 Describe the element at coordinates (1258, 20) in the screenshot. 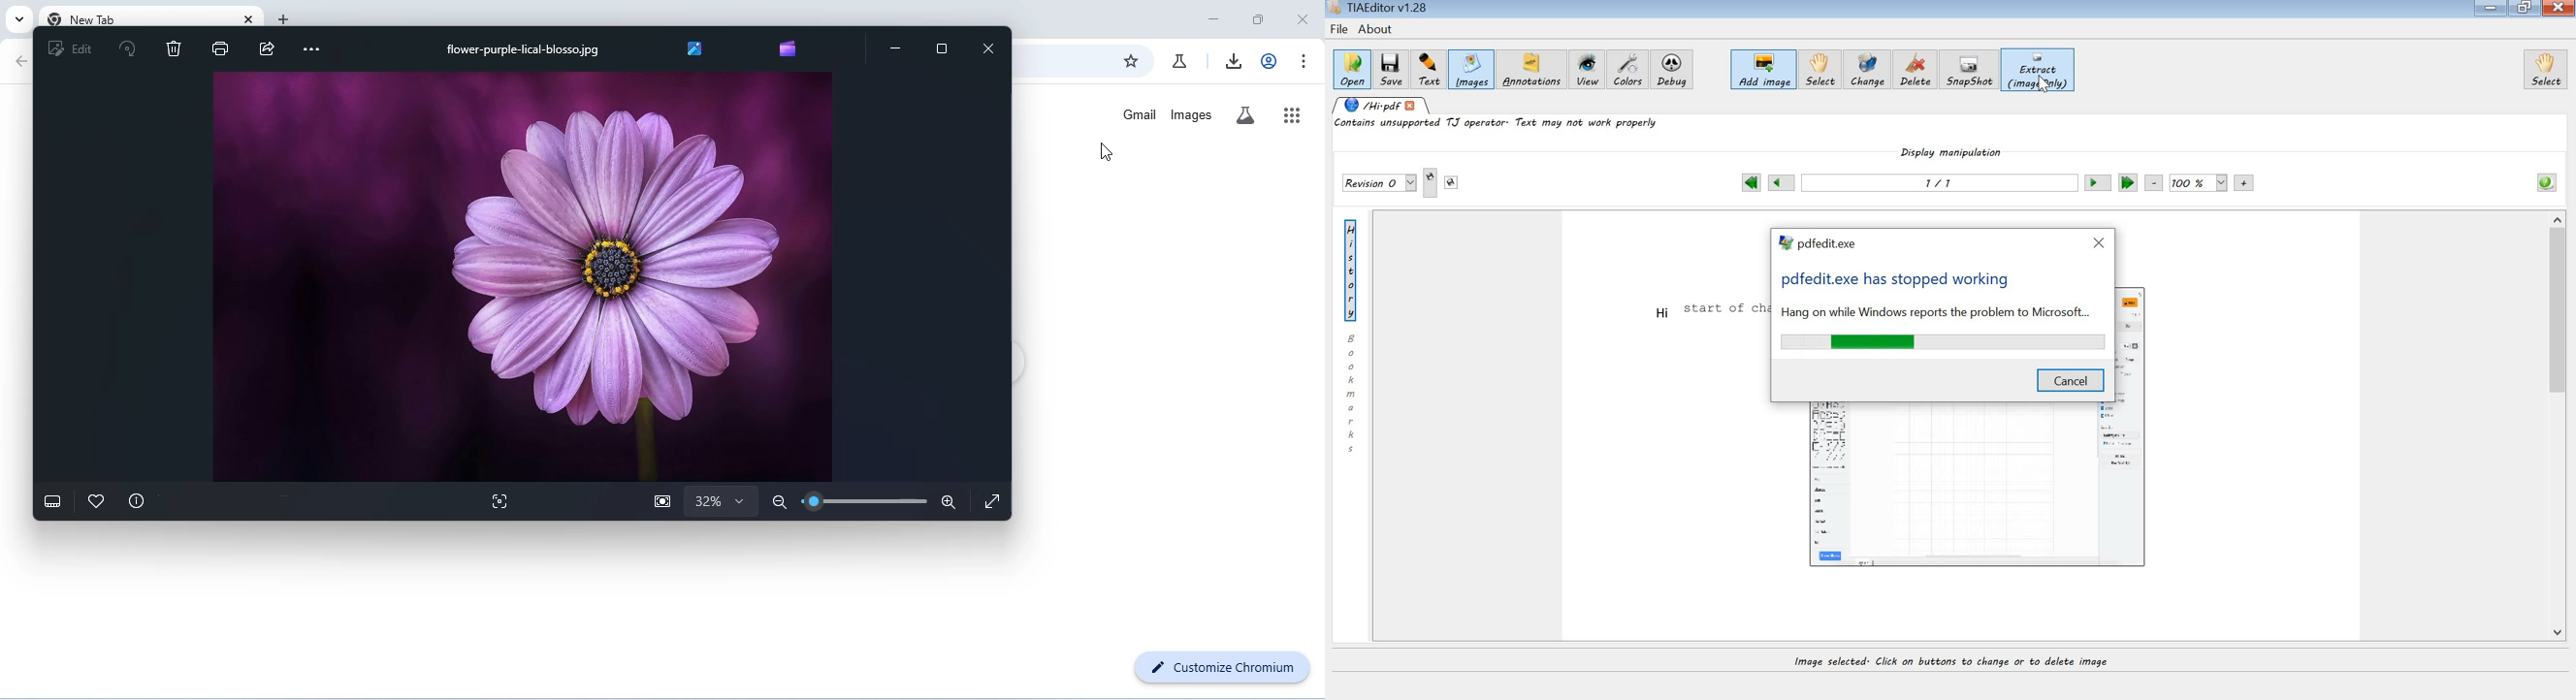

I see `maximize` at that location.